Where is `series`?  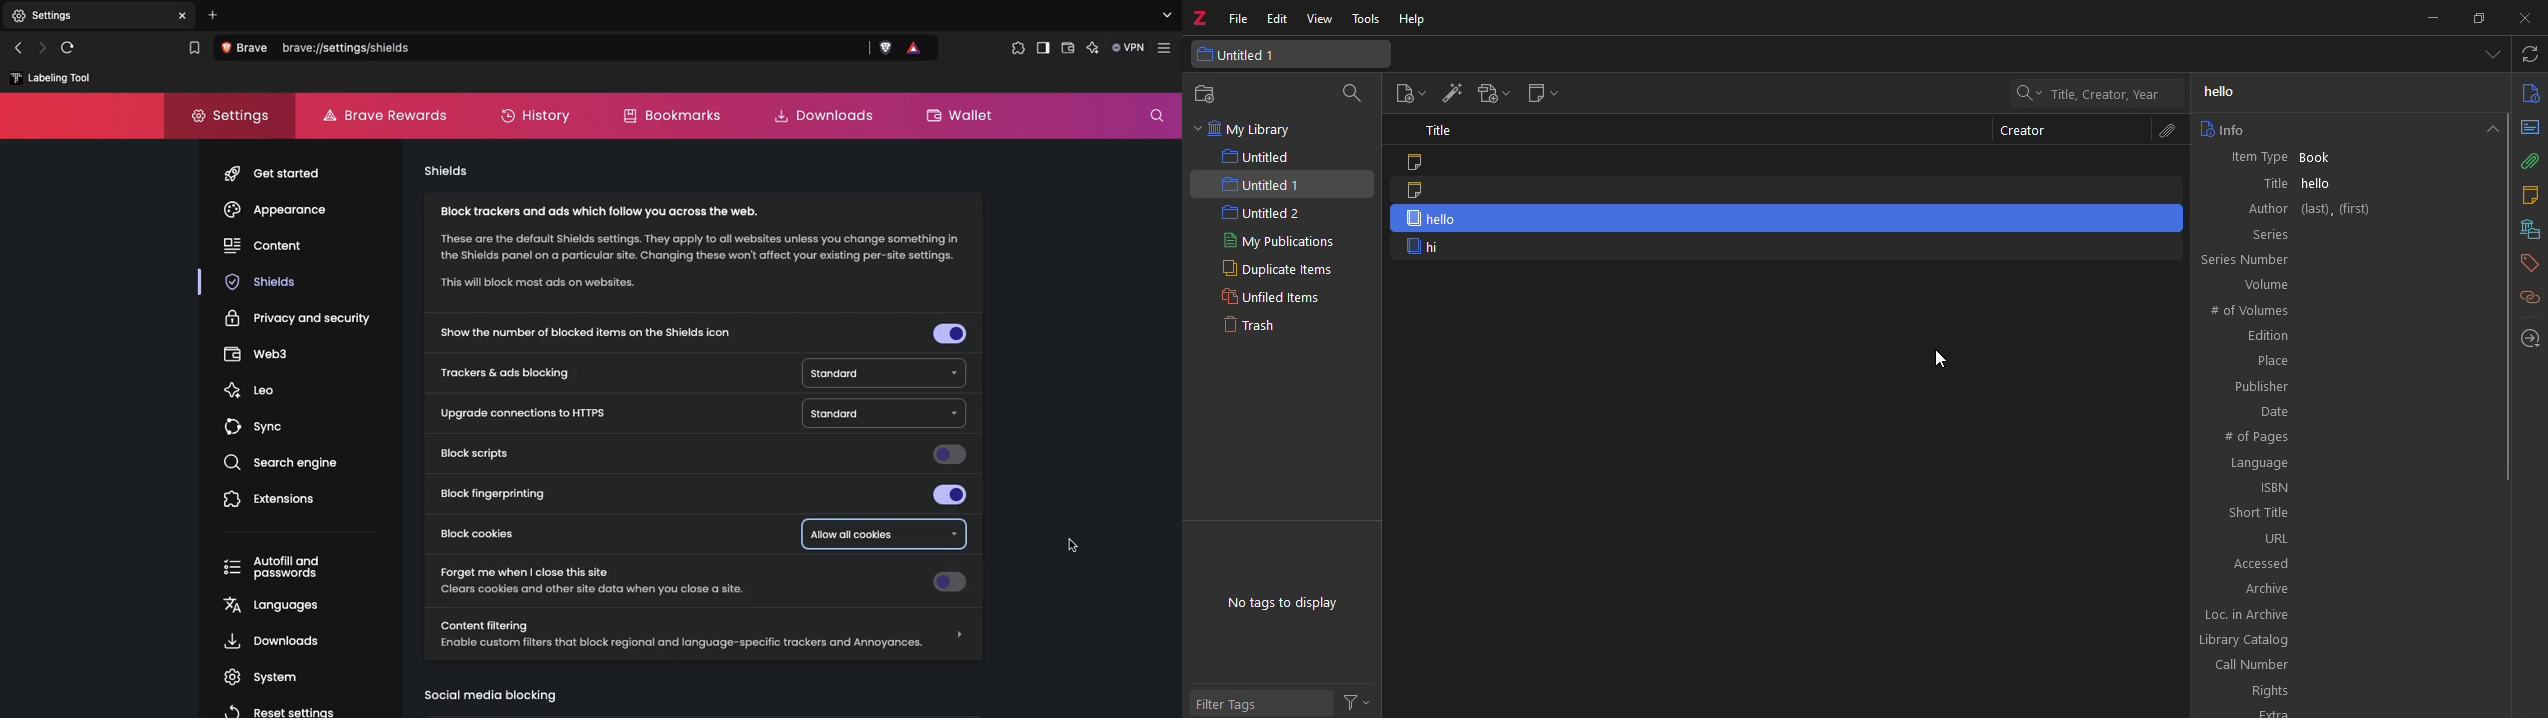 series is located at coordinates (2345, 233).